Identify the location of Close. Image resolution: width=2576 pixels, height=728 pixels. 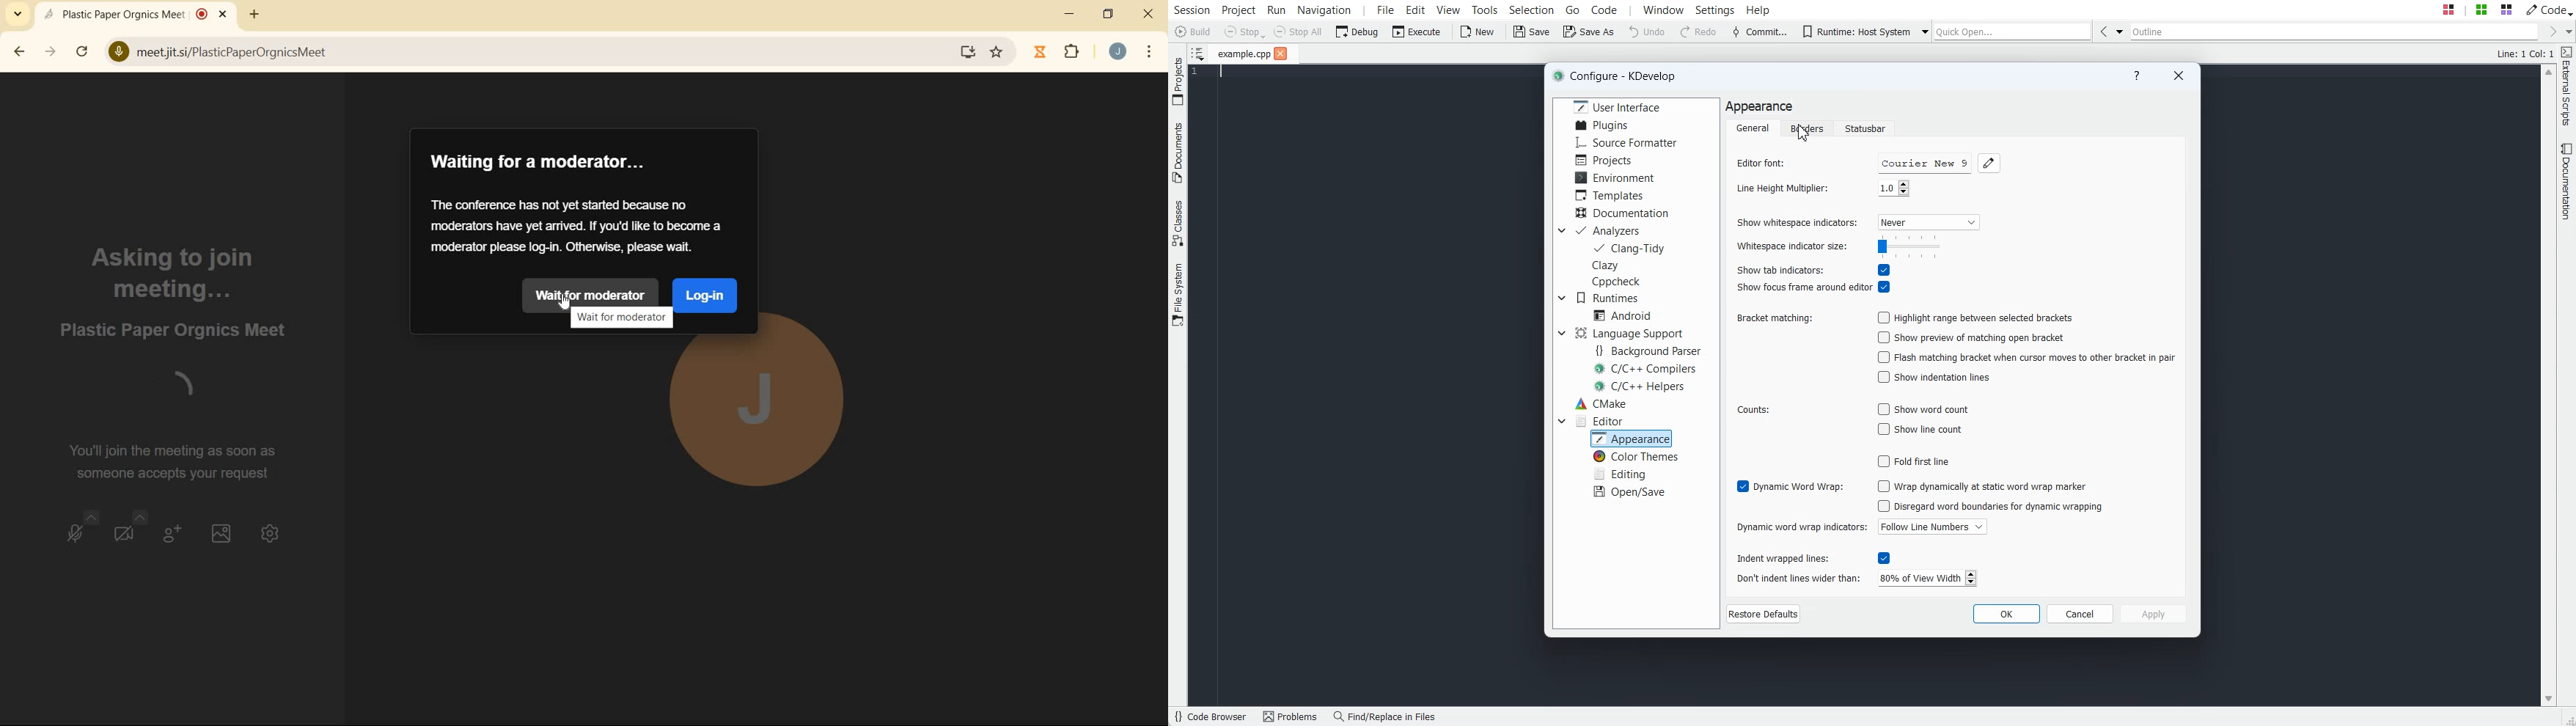
(2176, 76).